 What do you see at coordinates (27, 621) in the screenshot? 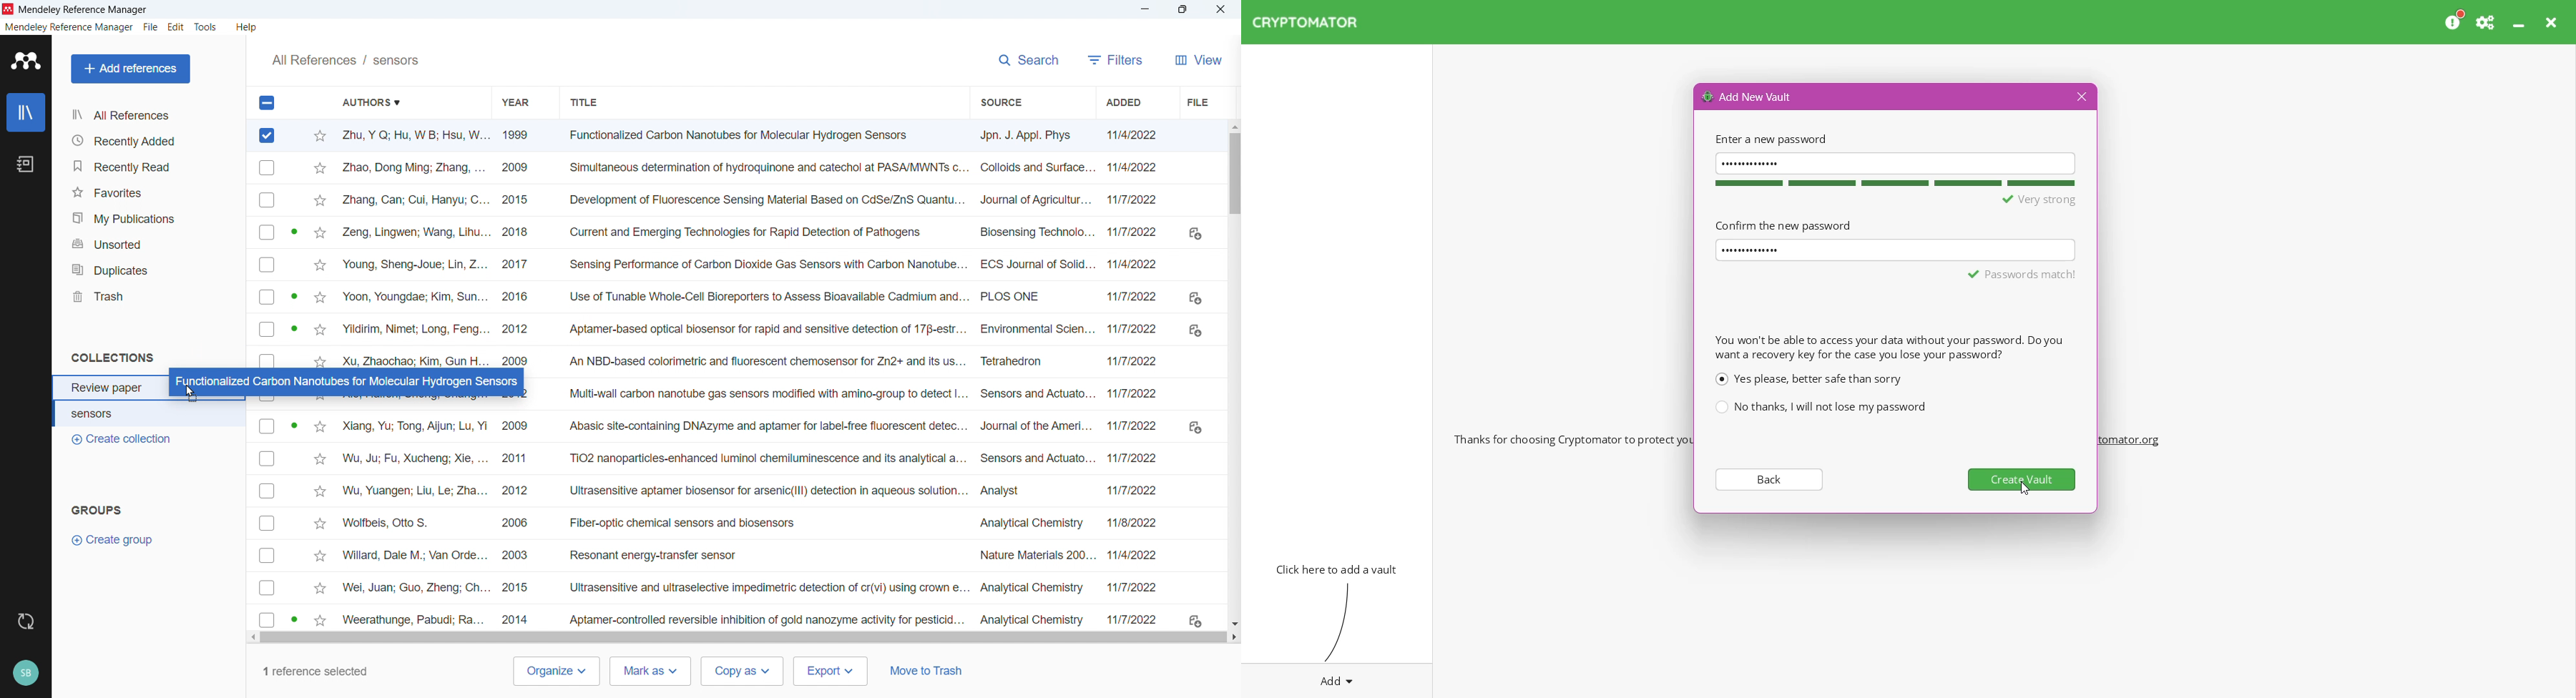
I see `sync ` at bounding box center [27, 621].